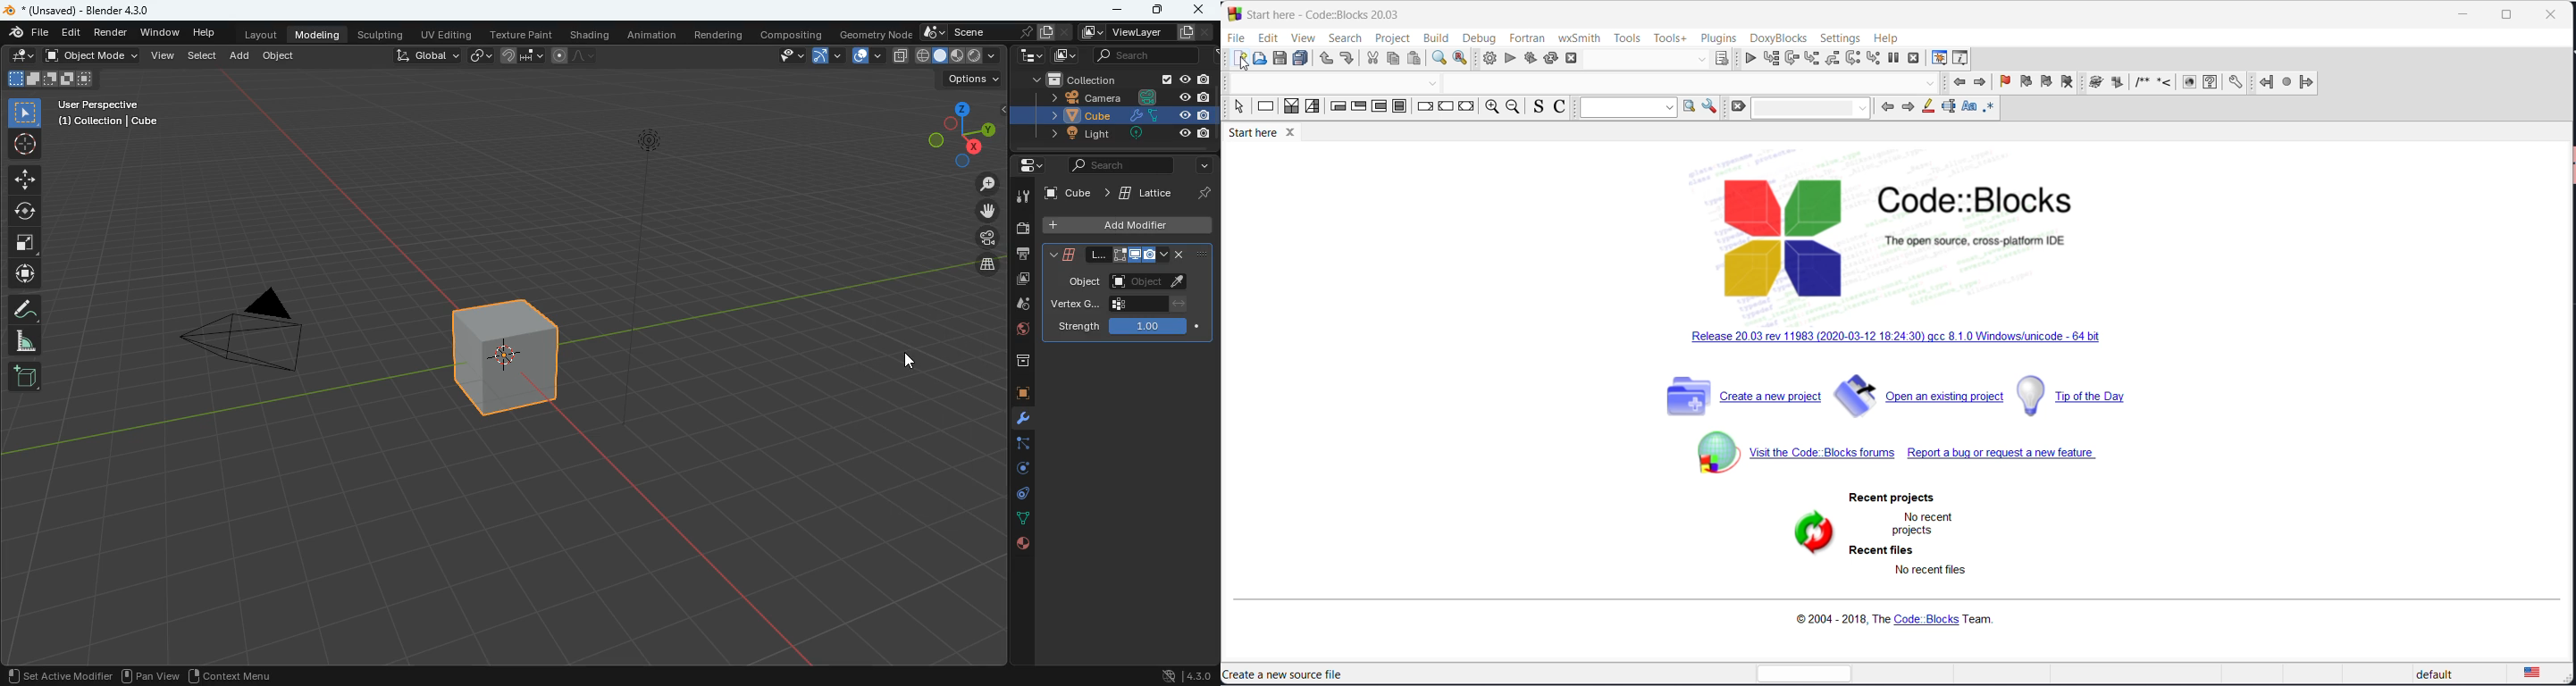 The height and width of the screenshot is (700, 2576). Describe the element at coordinates (1338, 109) in the screenshot. I see `entry condition loop` at that location.